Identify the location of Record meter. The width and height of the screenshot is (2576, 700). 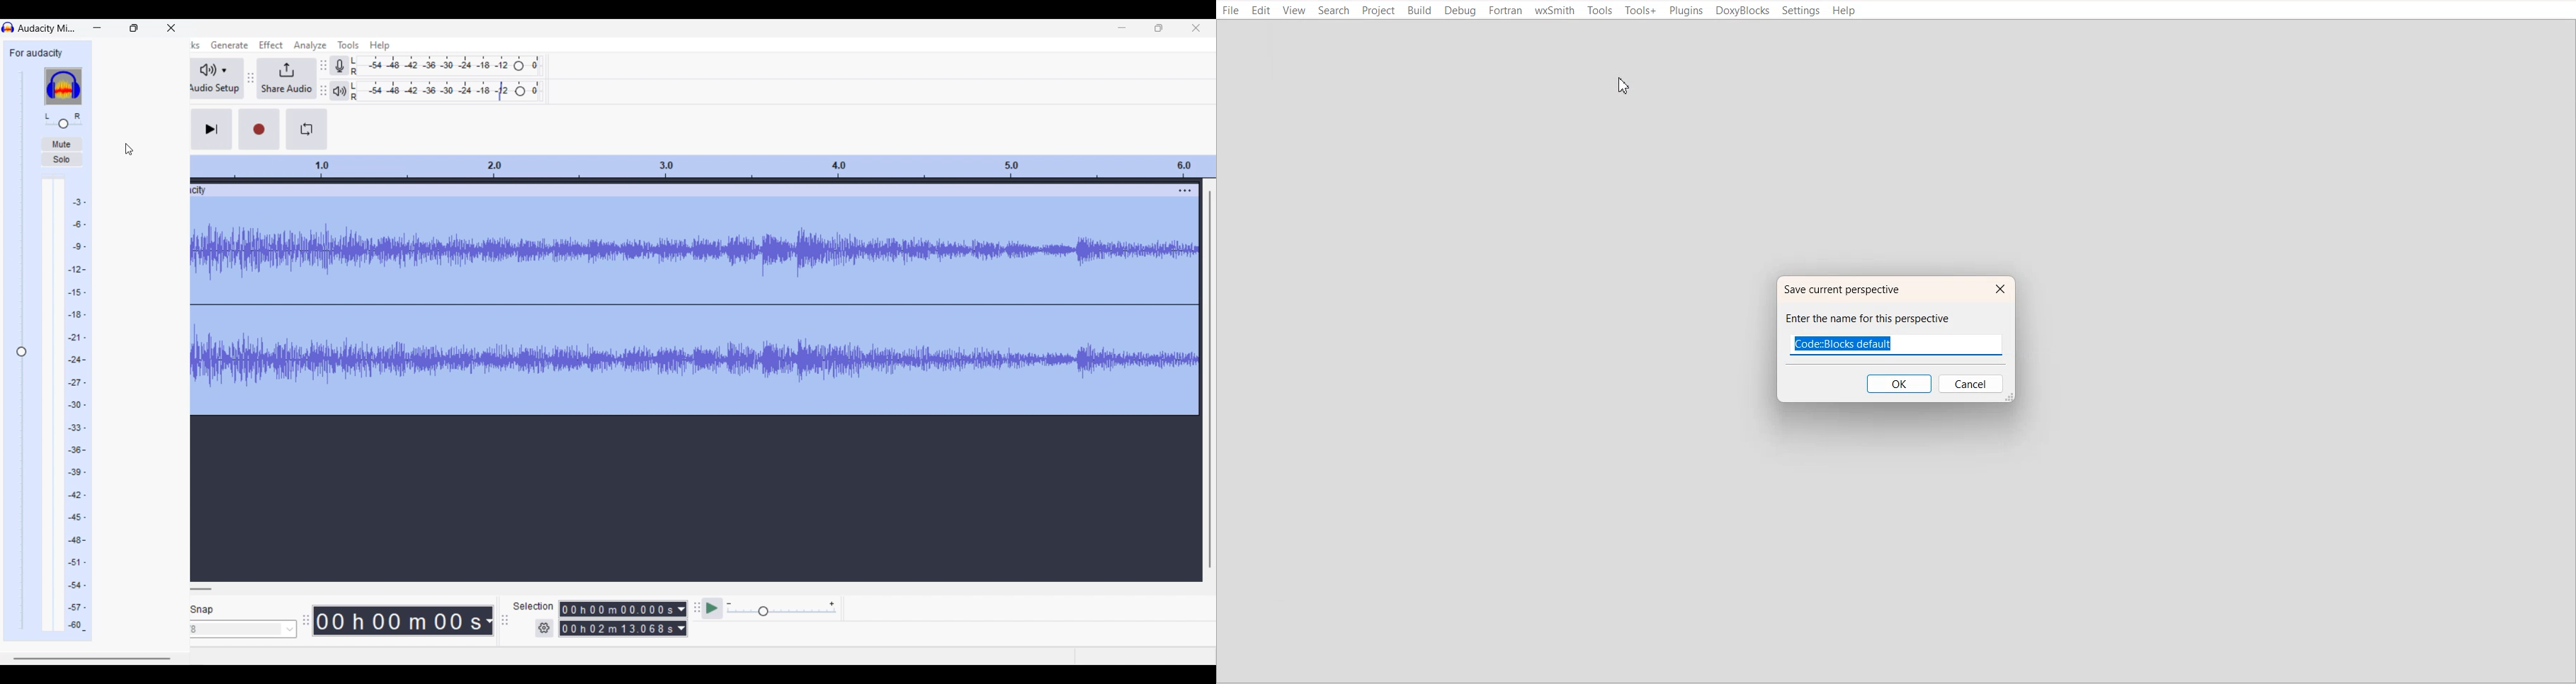
(338, 66).